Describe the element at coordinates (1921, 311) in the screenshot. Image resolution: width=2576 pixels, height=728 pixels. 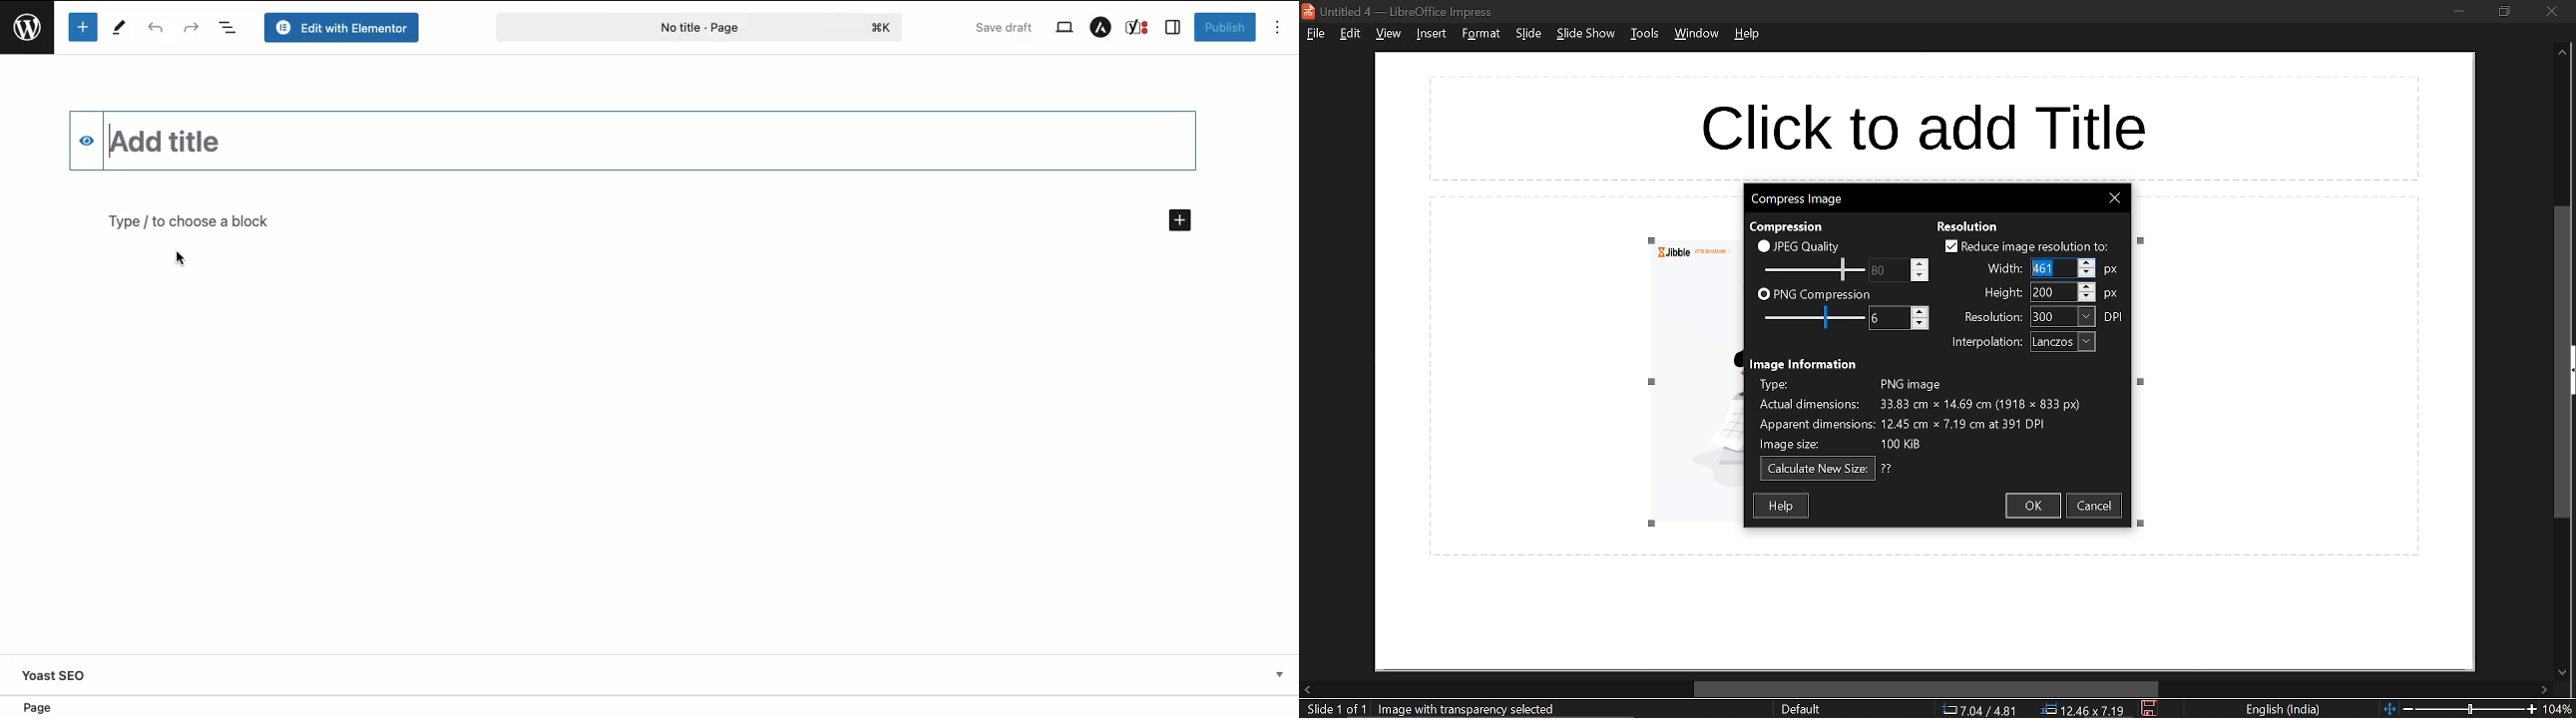
I see `Increase ` at that location.